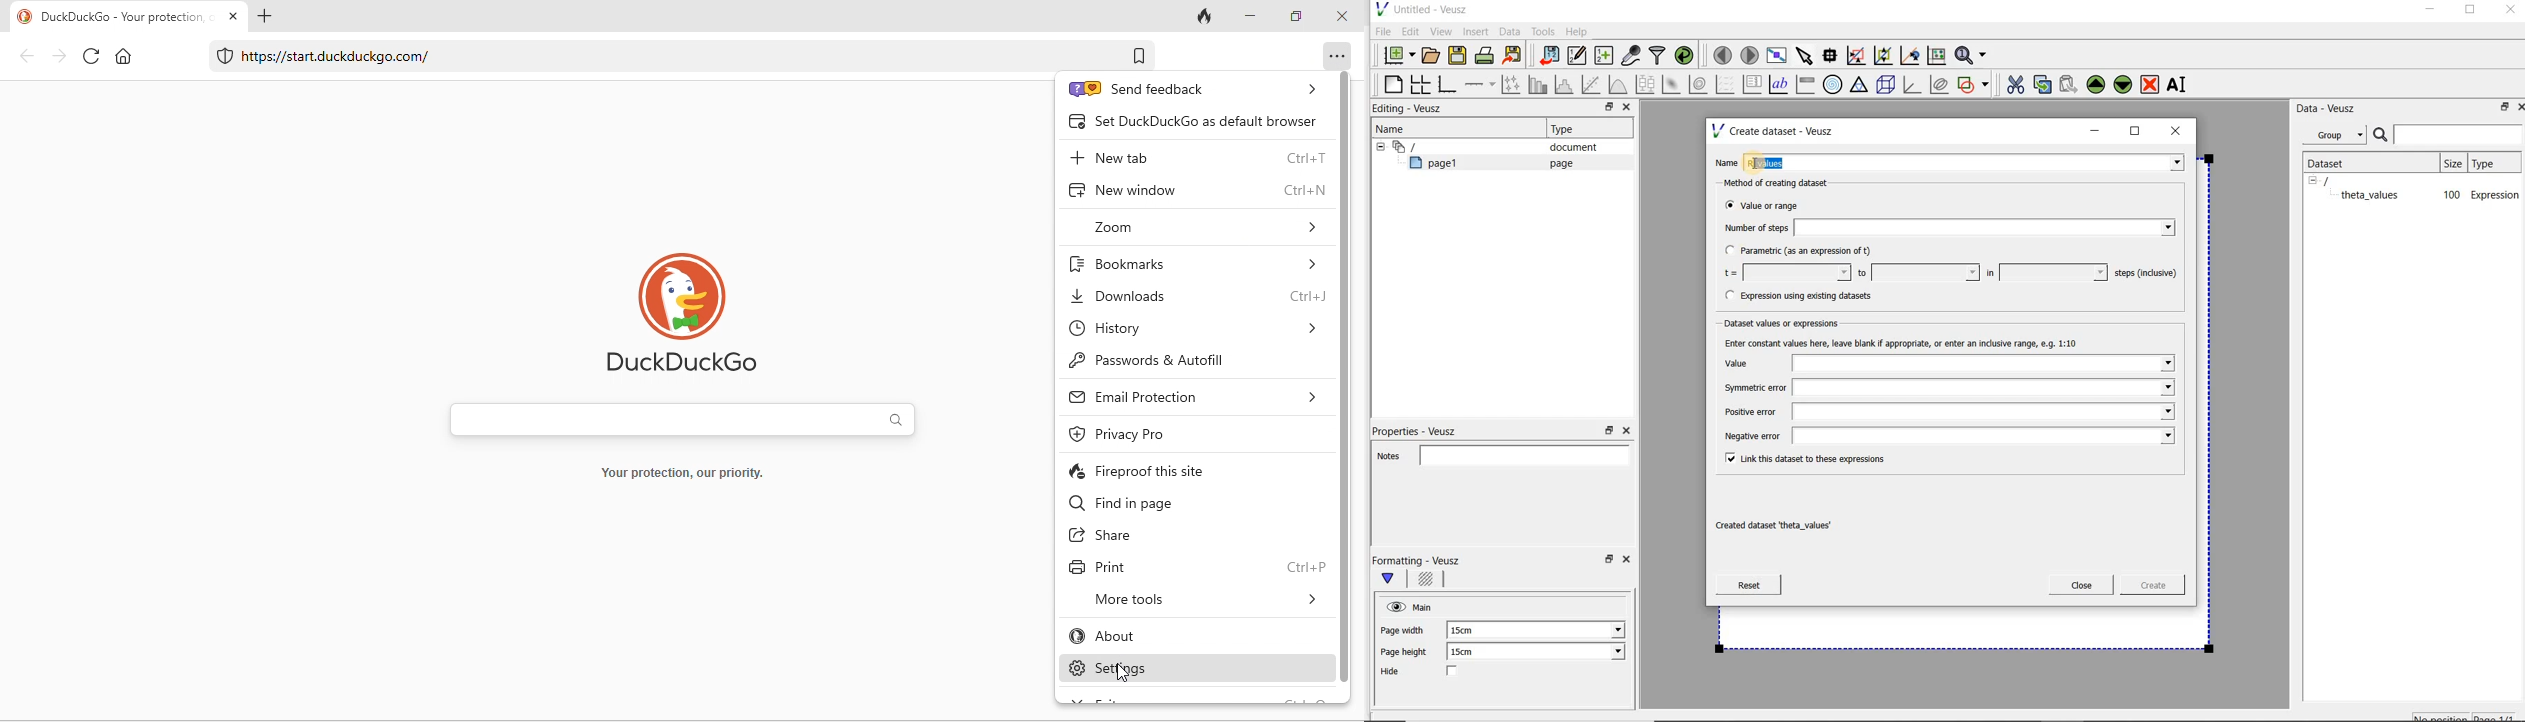  I want to click on 100, so click(2451, 196).